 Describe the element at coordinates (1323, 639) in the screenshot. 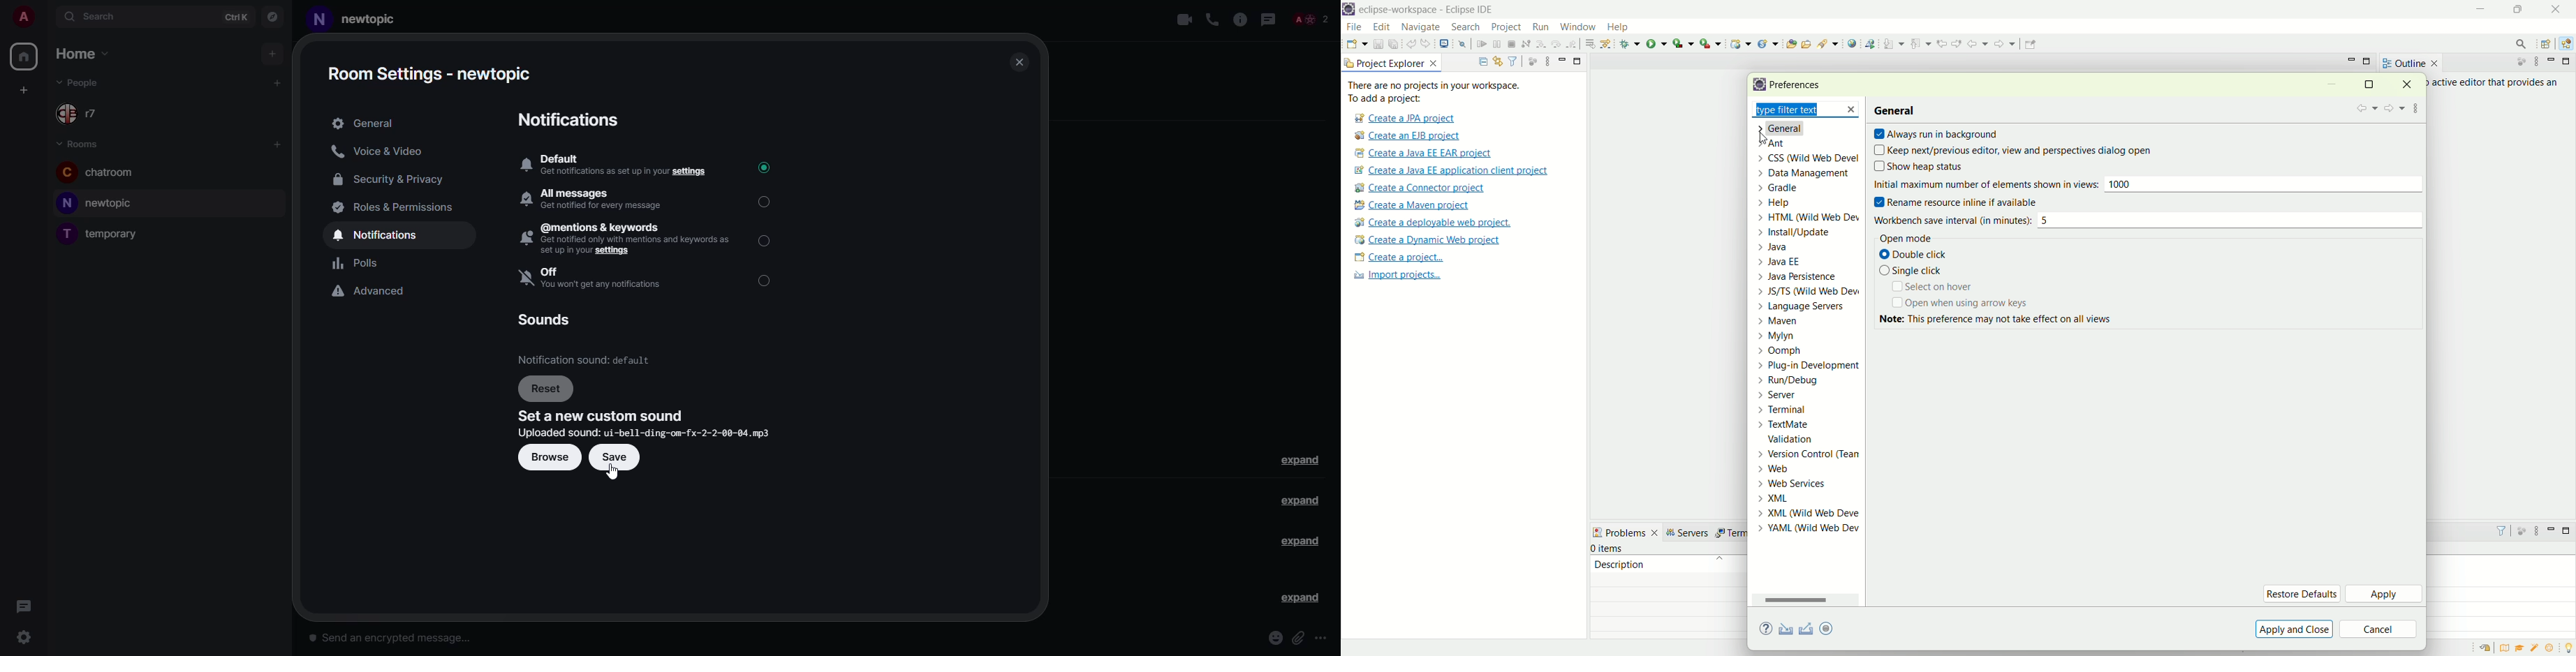

I see `more` at that location.